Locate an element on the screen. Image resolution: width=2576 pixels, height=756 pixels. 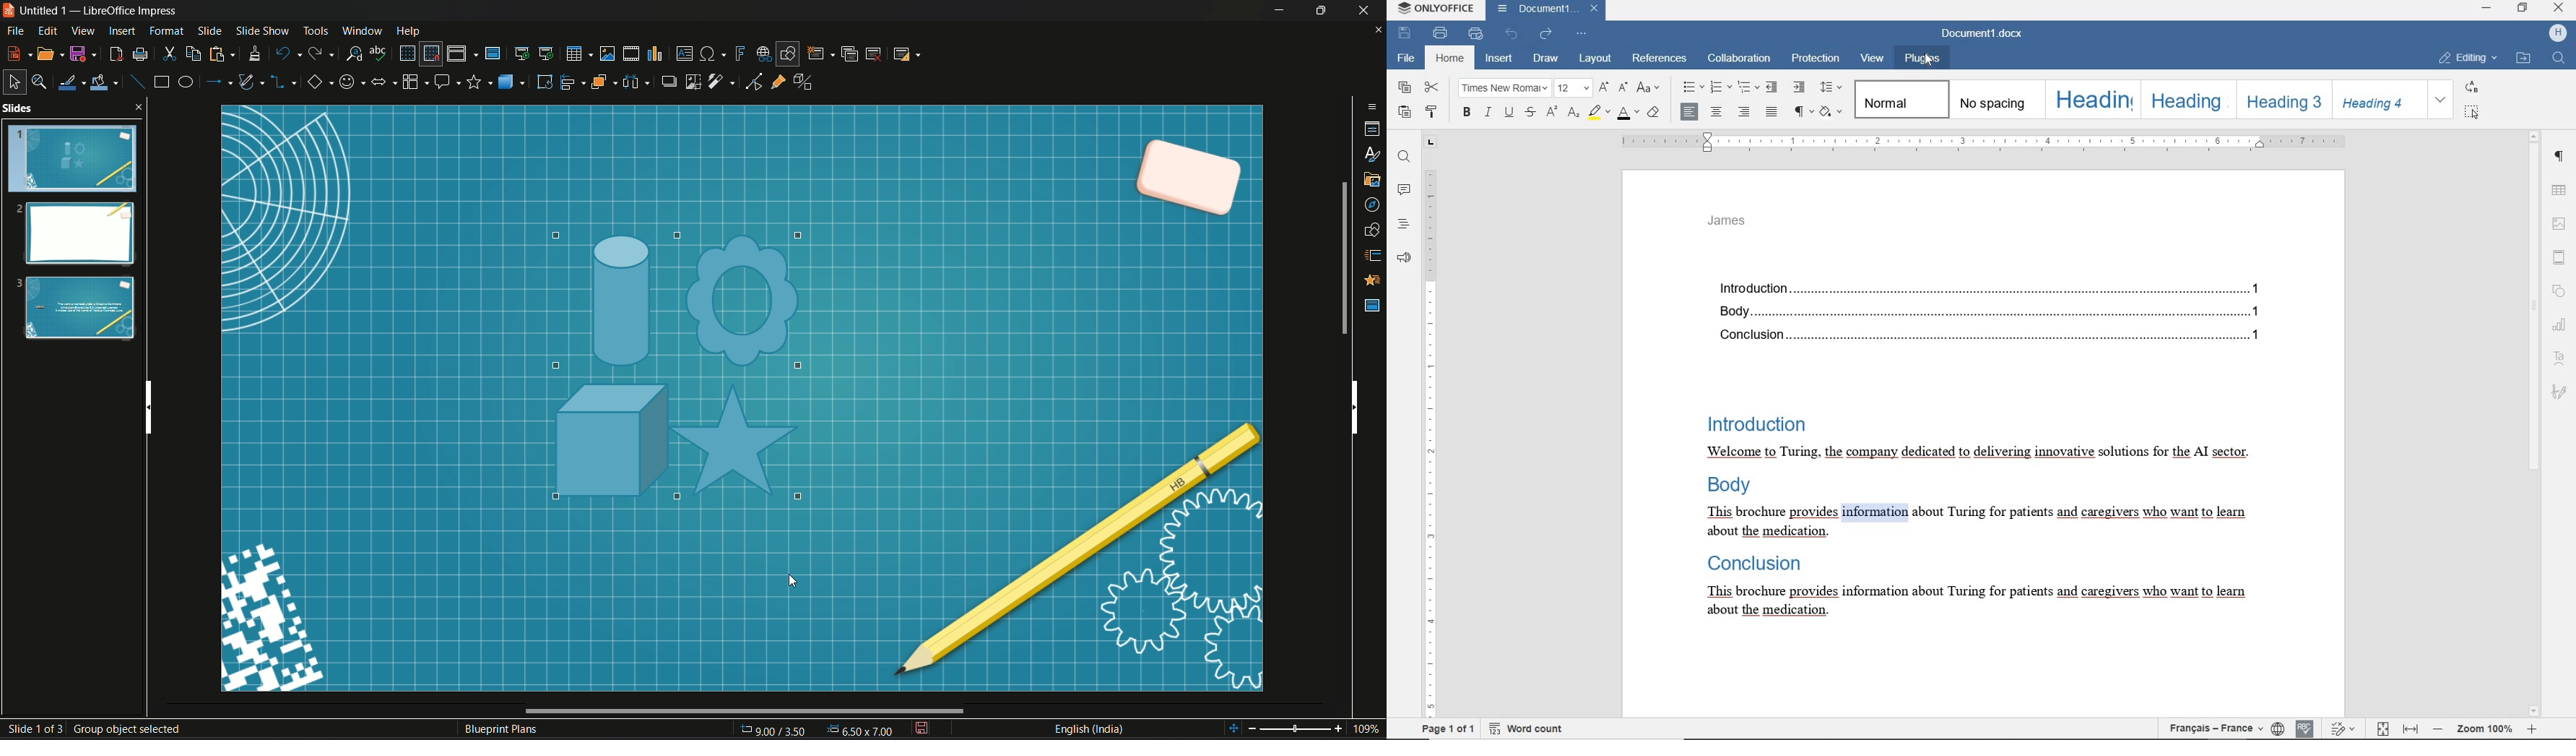
FEEDBACK & SUPPORT is located at coordinates (1404, 255).